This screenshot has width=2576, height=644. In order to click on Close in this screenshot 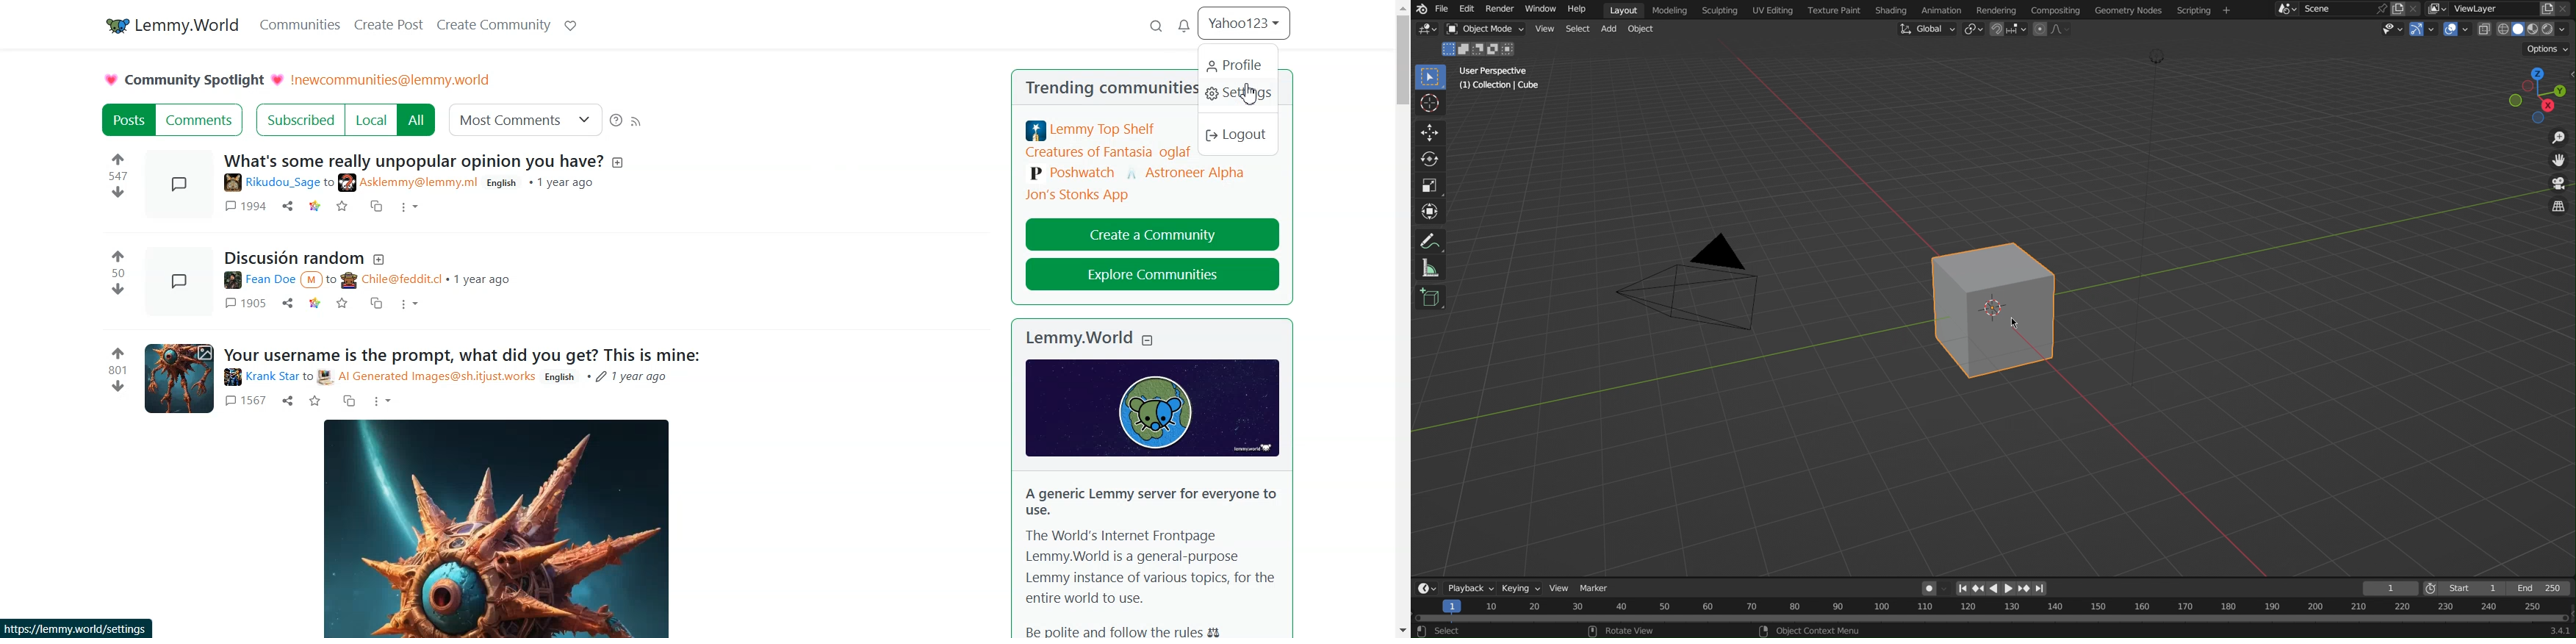, I will do `click(2568, 9)`.